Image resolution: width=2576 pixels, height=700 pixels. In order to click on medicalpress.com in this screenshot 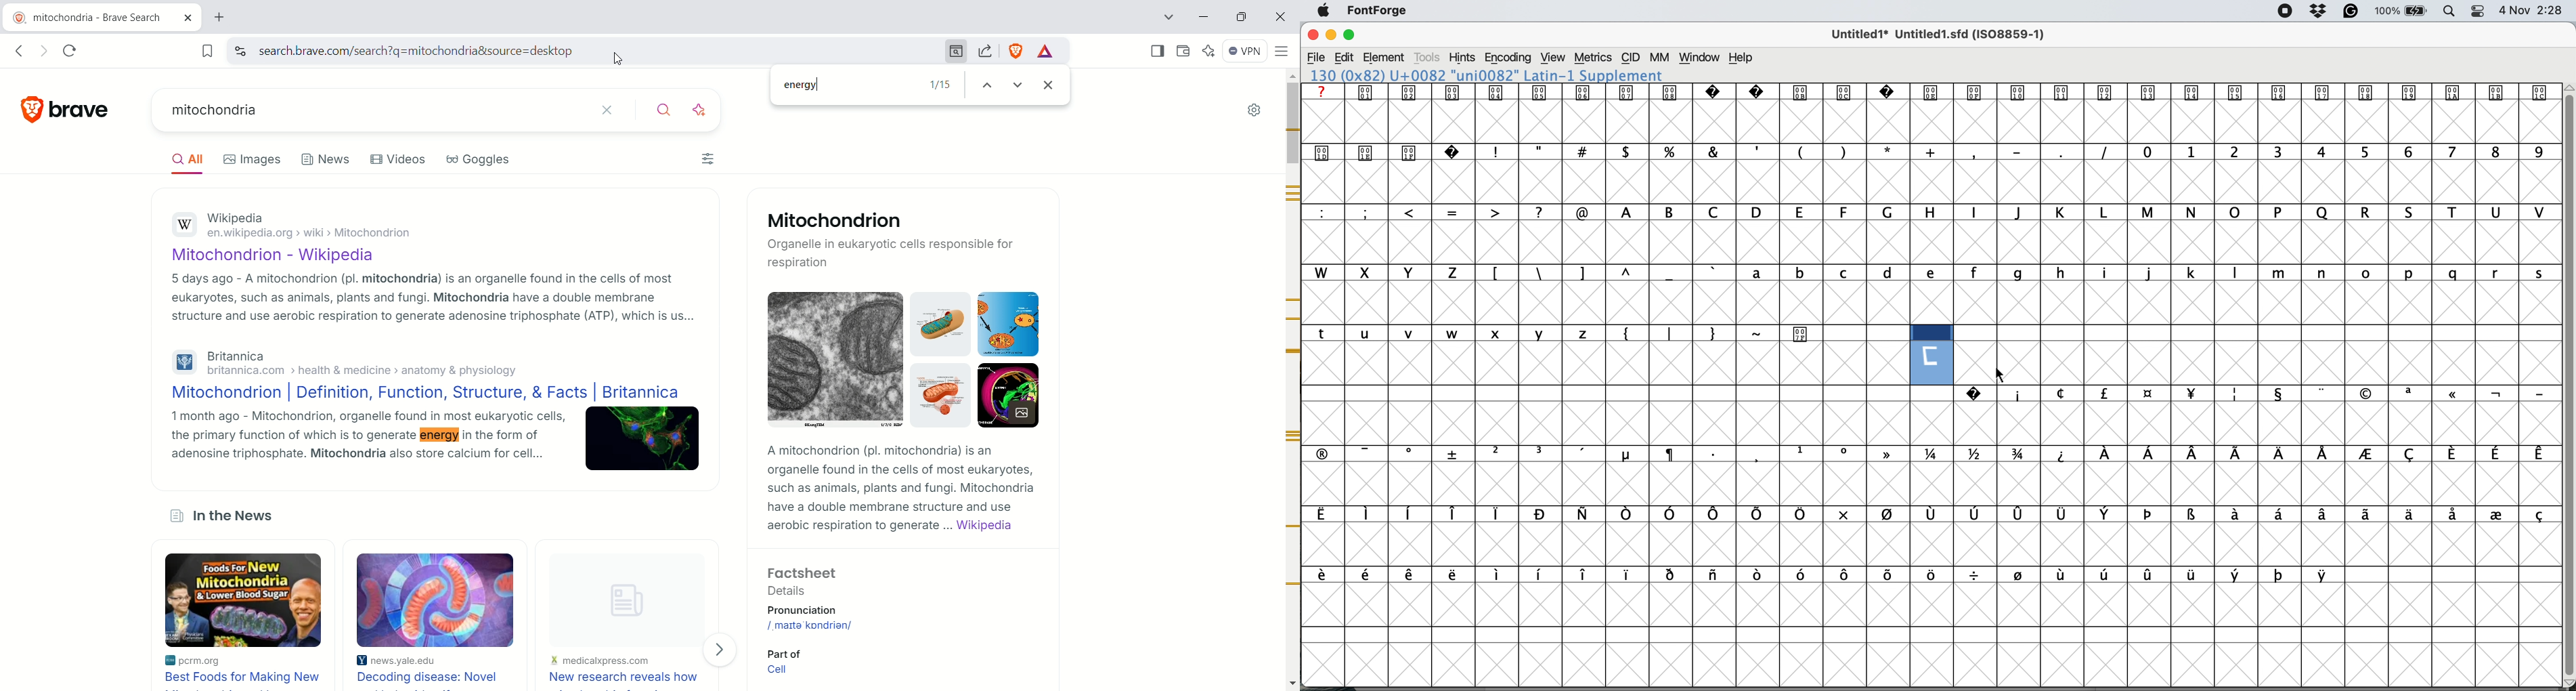, I will do `click(600, 663)`.